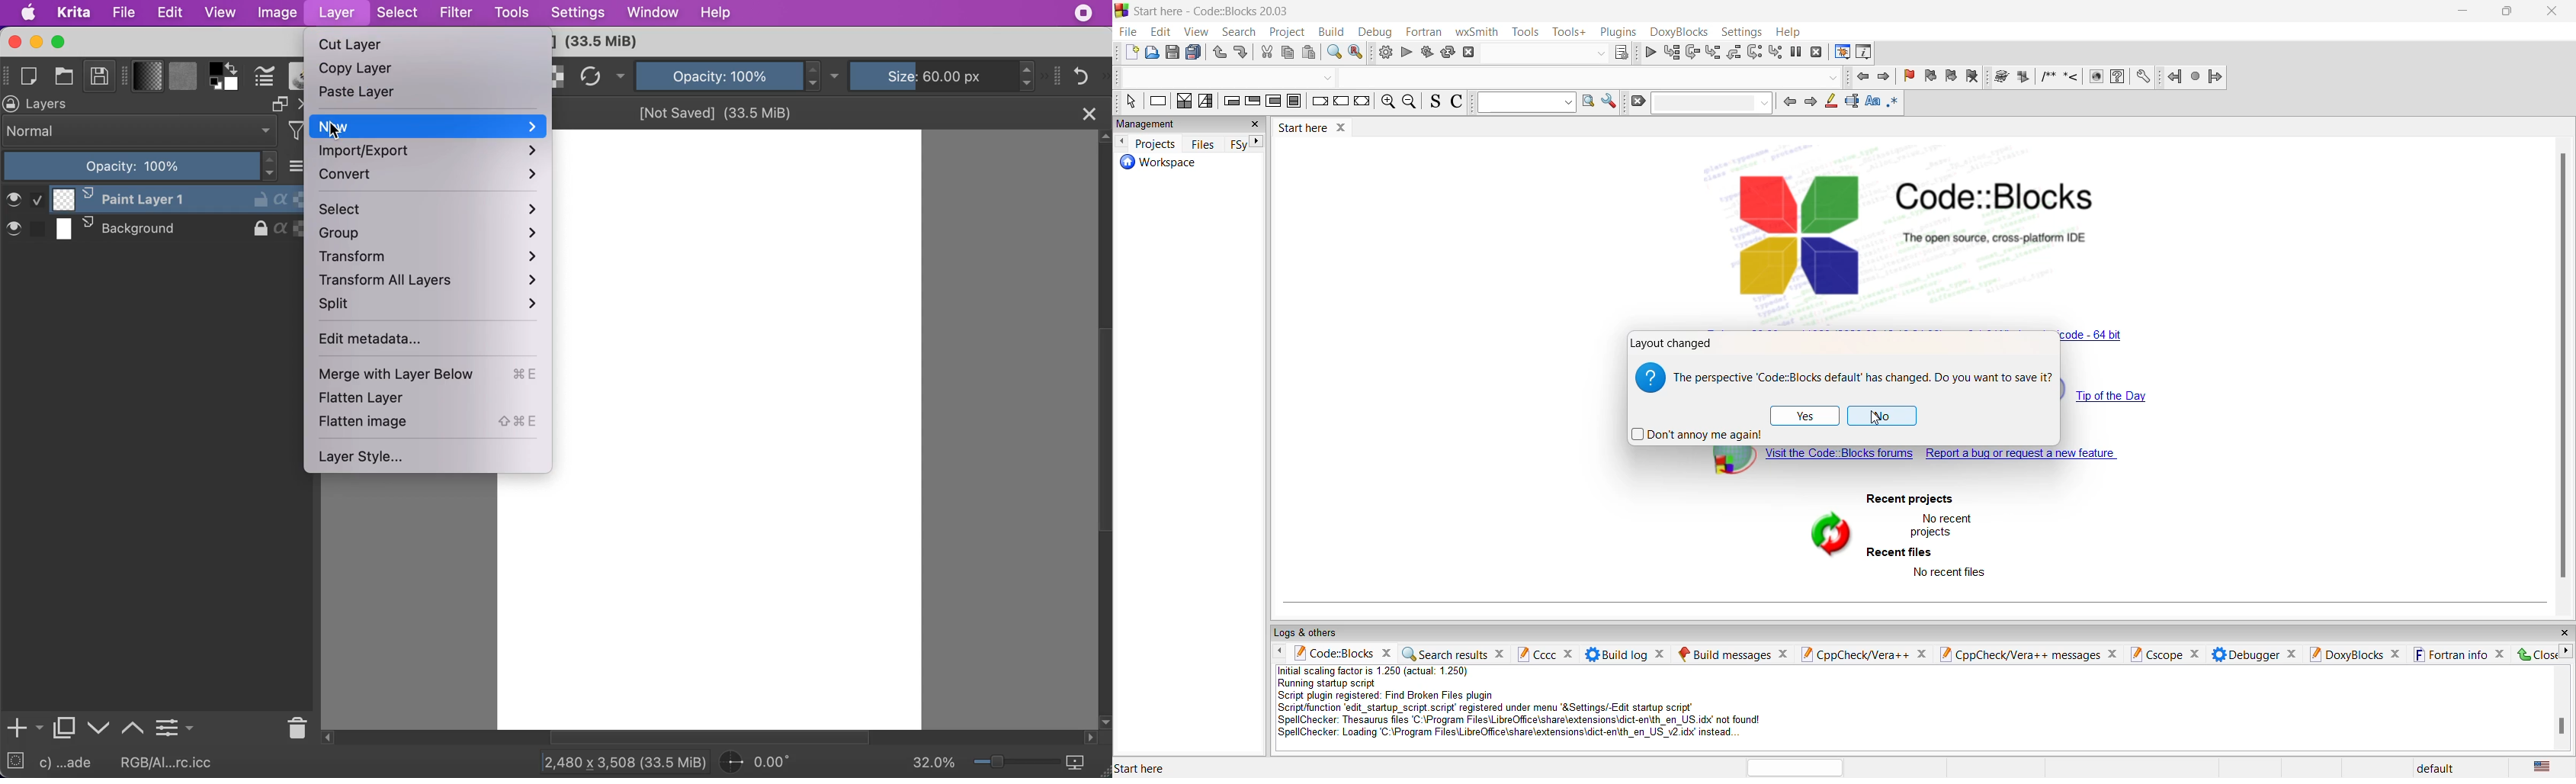 This screenshot has height=784, width=2576. Describe the element at coordinates (1083, 75) in the screenshot. I see `undo last action` at that location.